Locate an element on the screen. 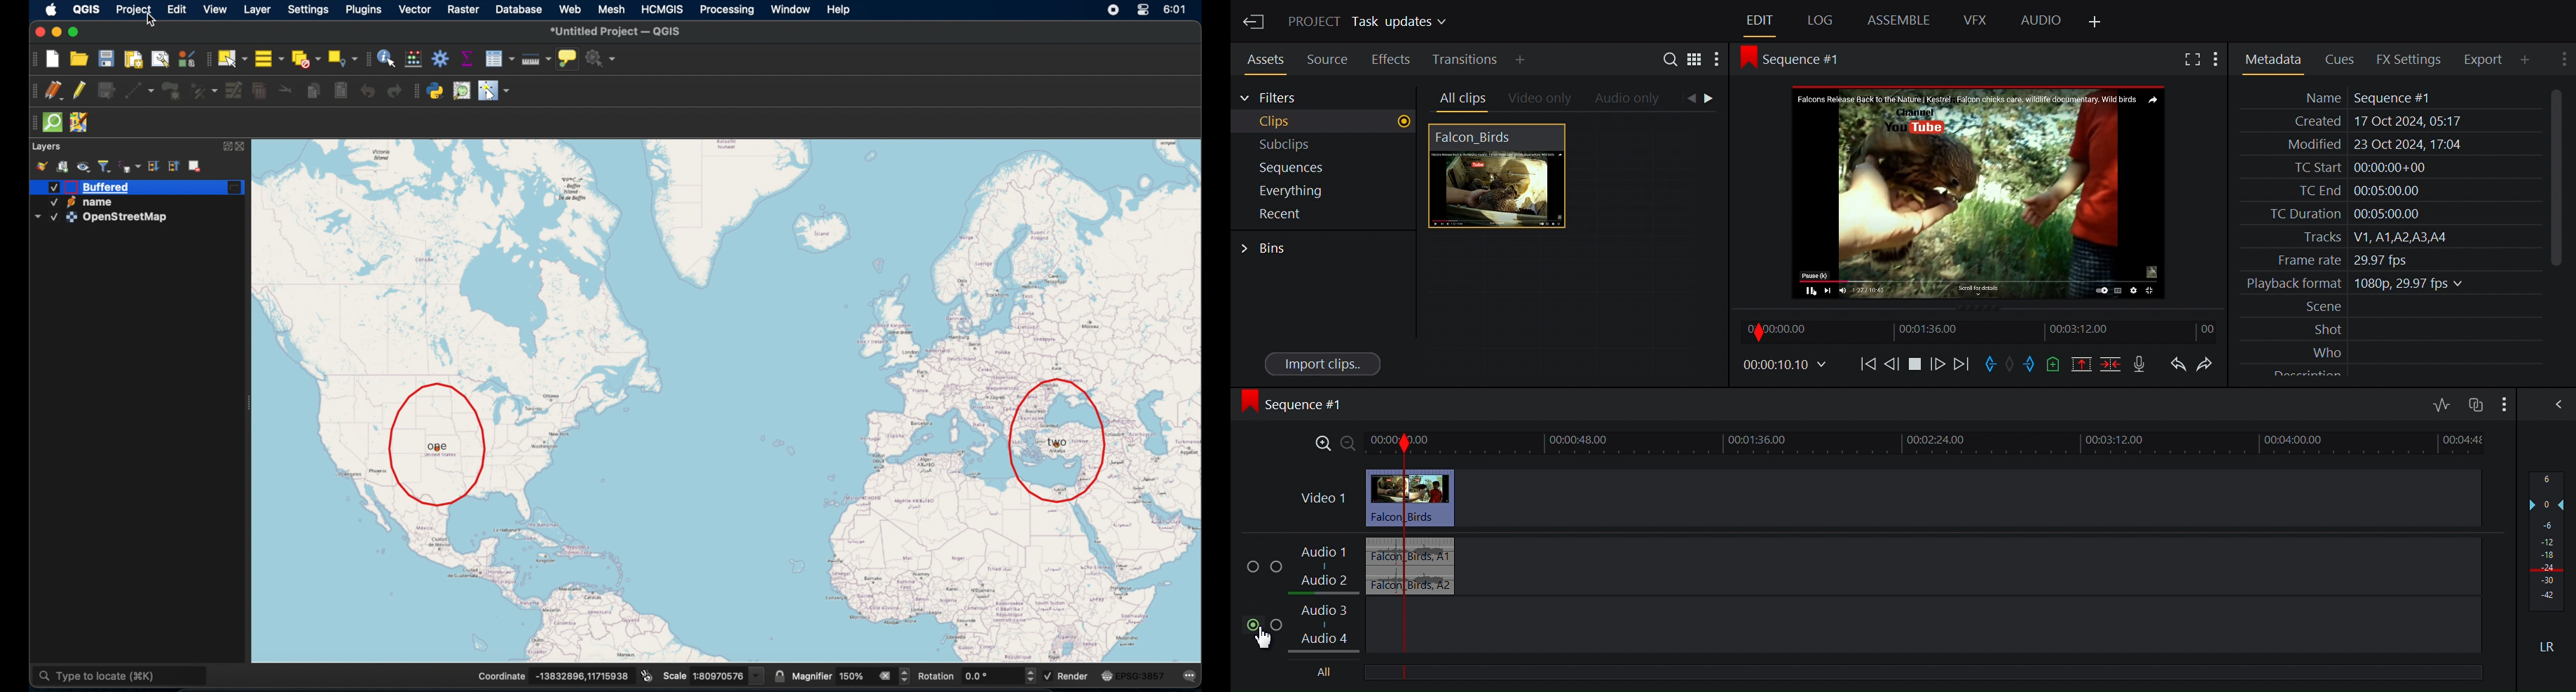 This screenshot has width=2576, height=700. Redo is located at coordinates (2210, 364).